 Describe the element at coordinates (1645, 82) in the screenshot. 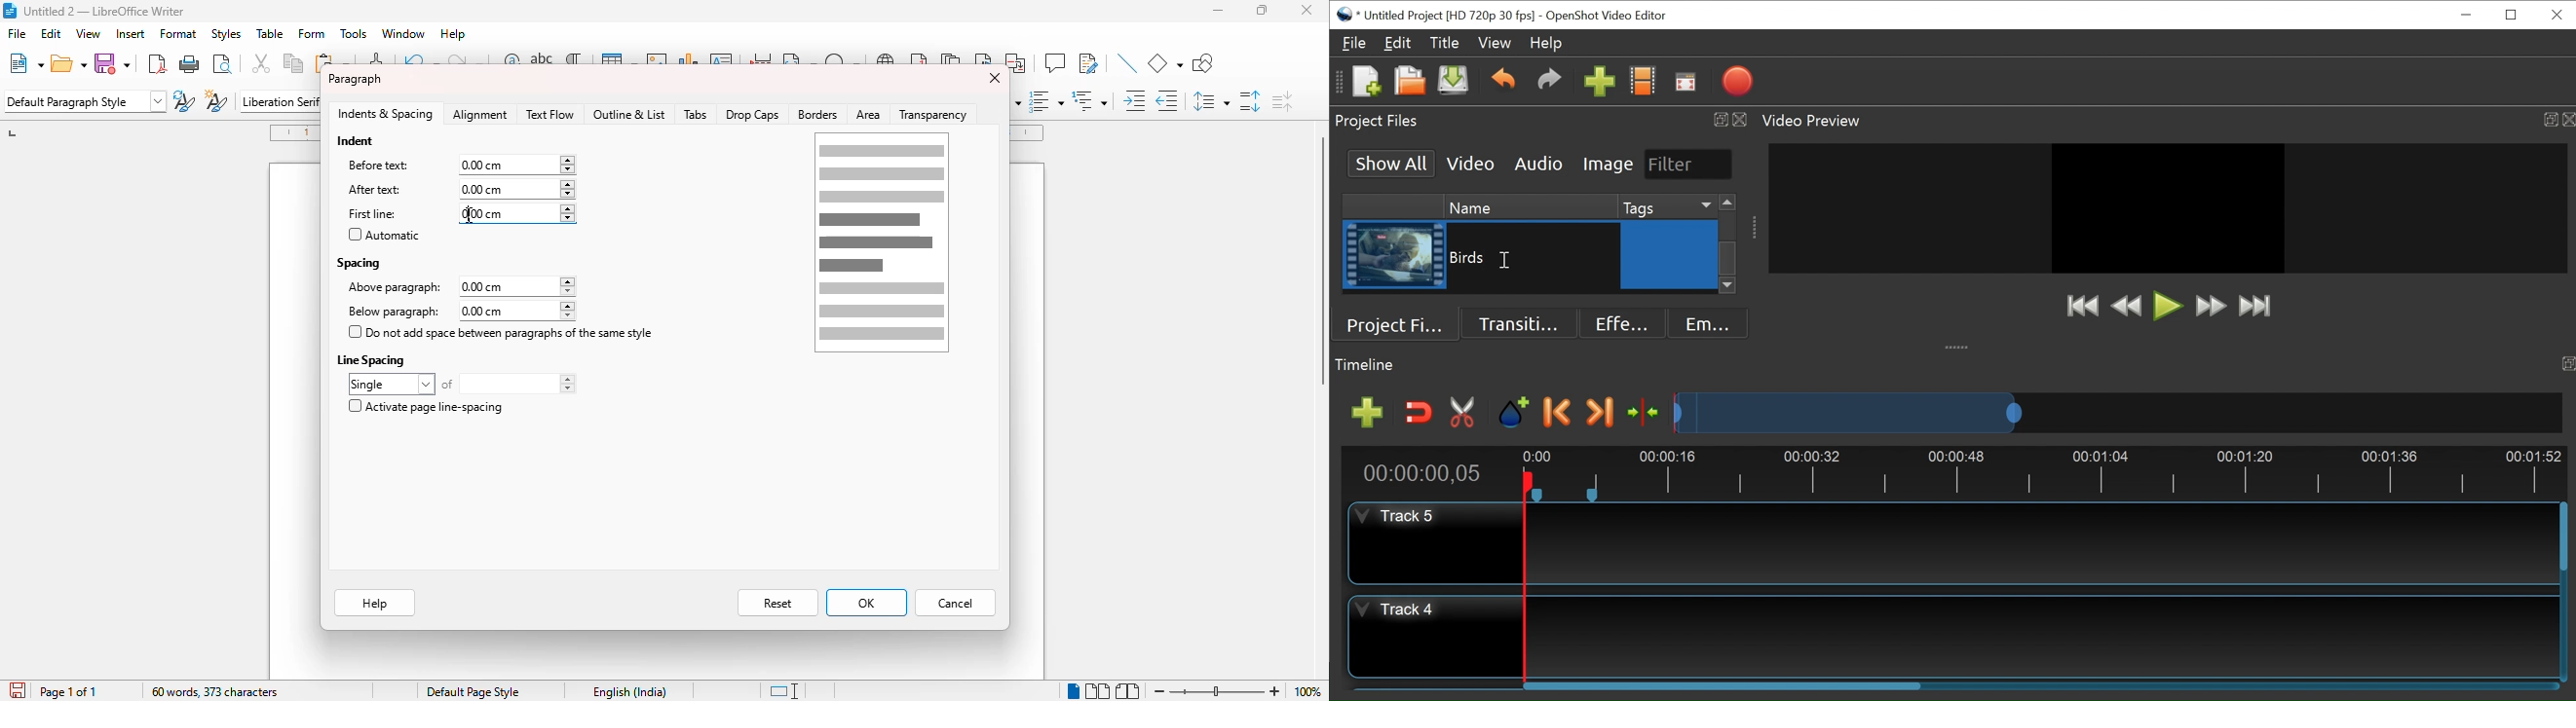

I see `Chooses Profile` at that location.